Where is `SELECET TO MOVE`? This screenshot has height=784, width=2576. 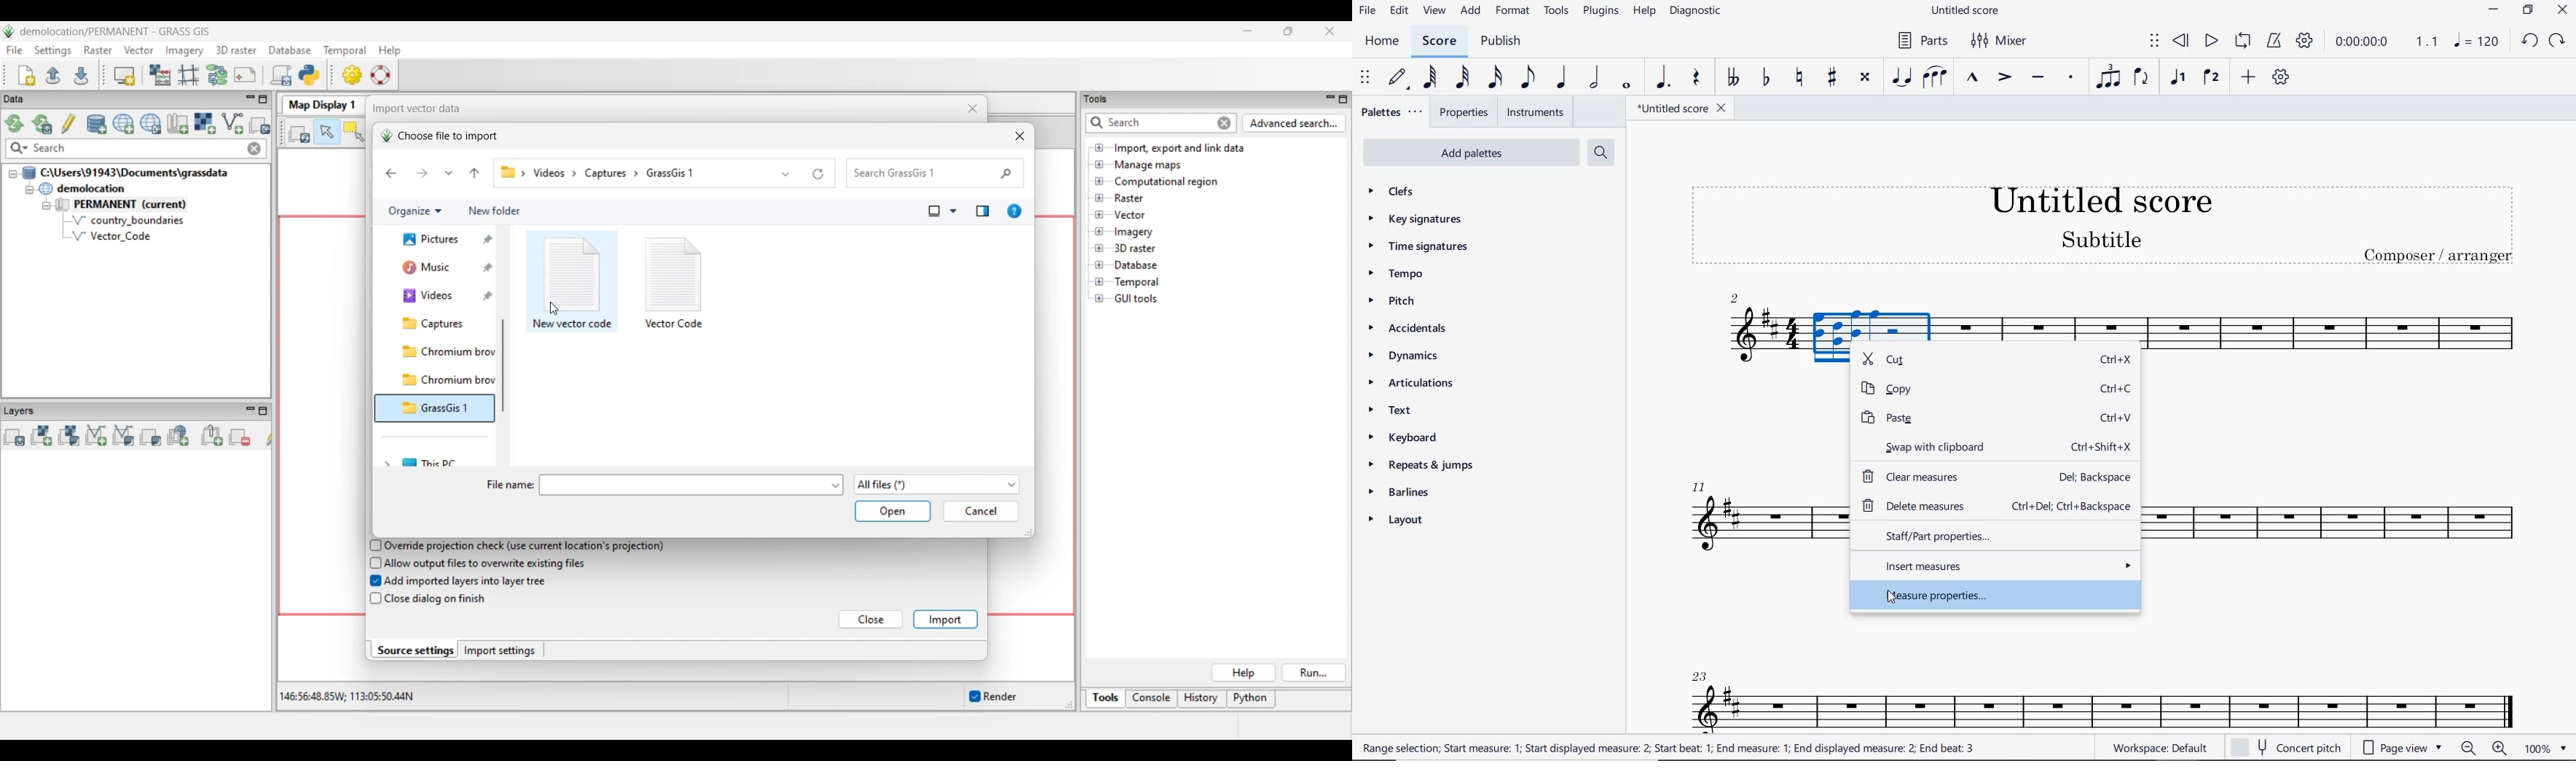
SELECET TO MOVE is located at coordinates (1365, 79).